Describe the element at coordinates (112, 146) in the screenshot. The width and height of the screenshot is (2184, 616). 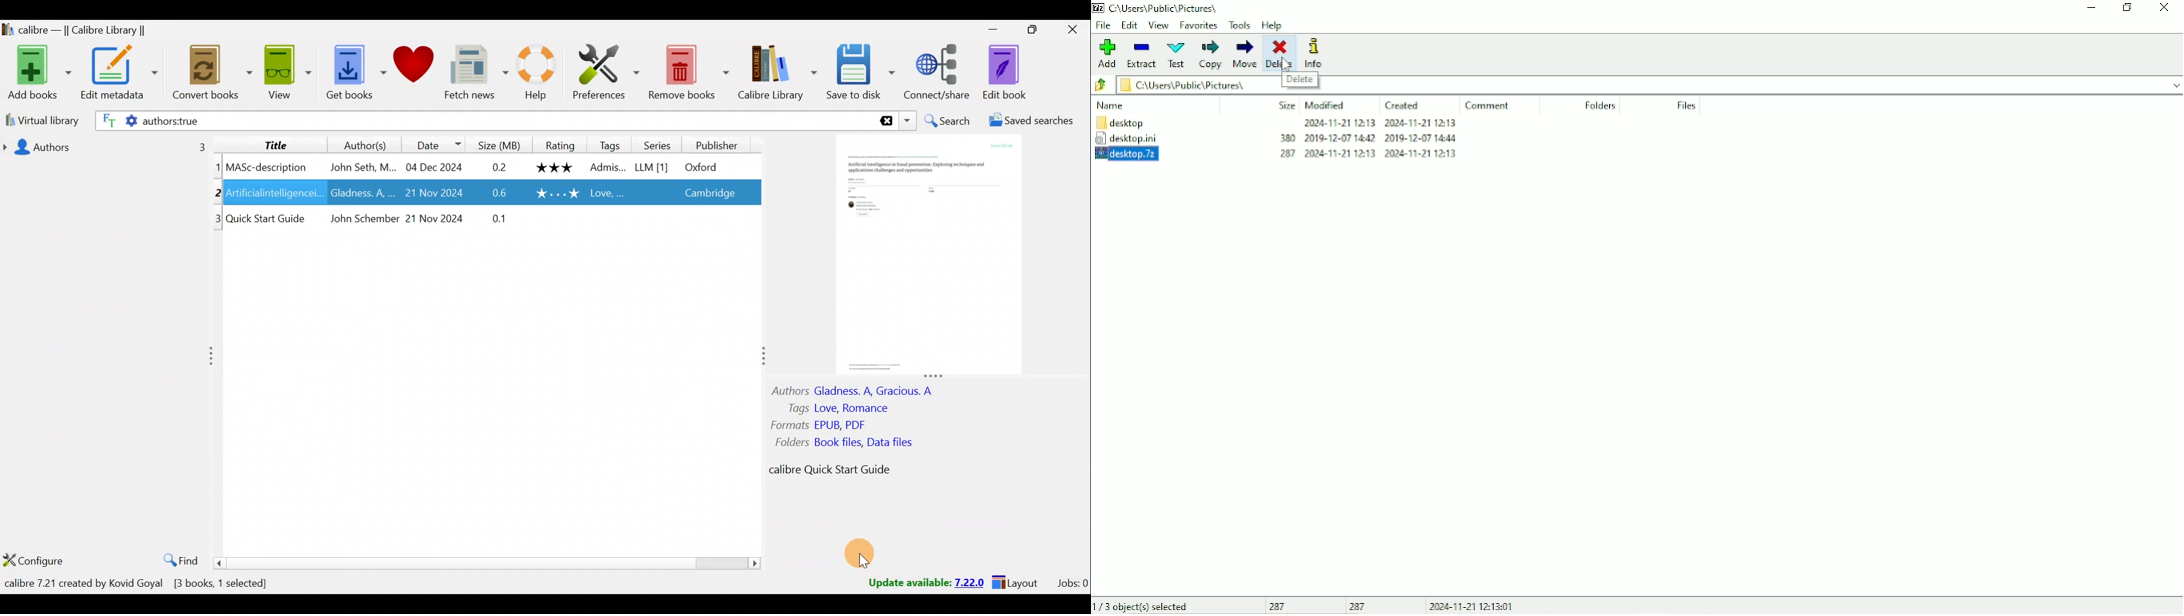
I see `Authors` at that location.